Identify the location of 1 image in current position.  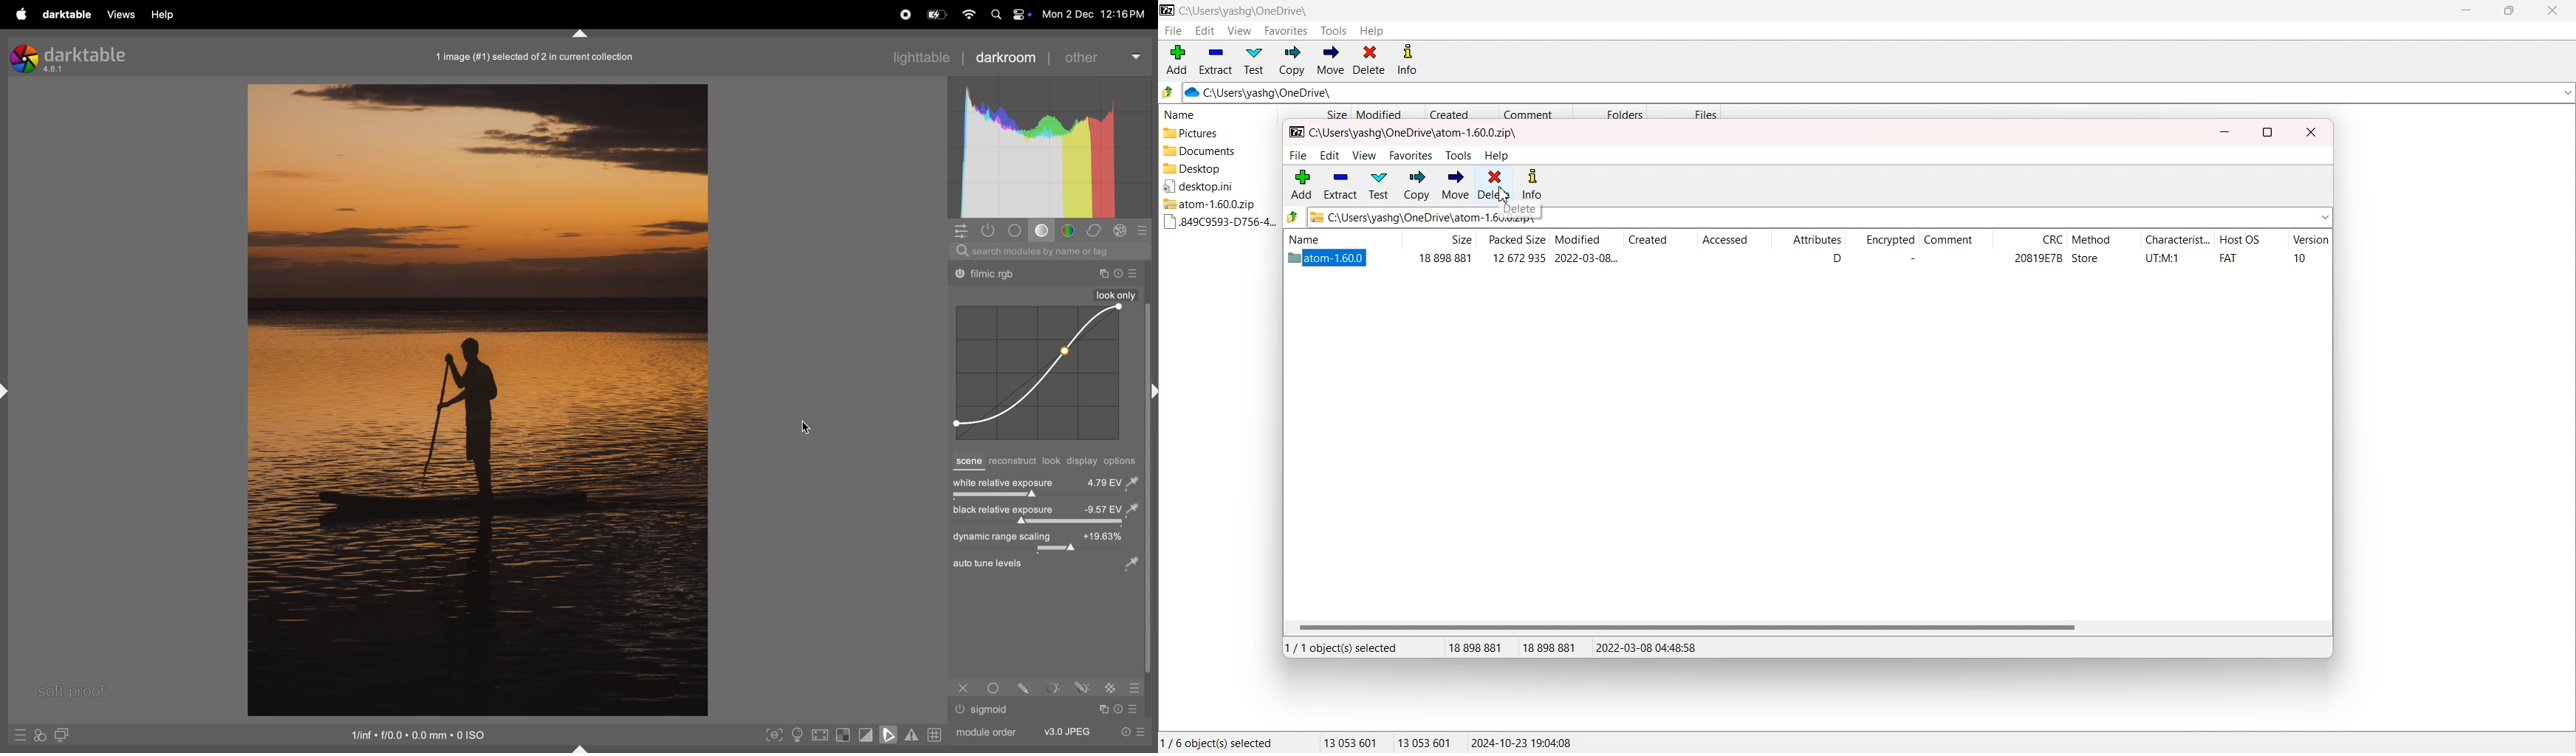
(531, 56).